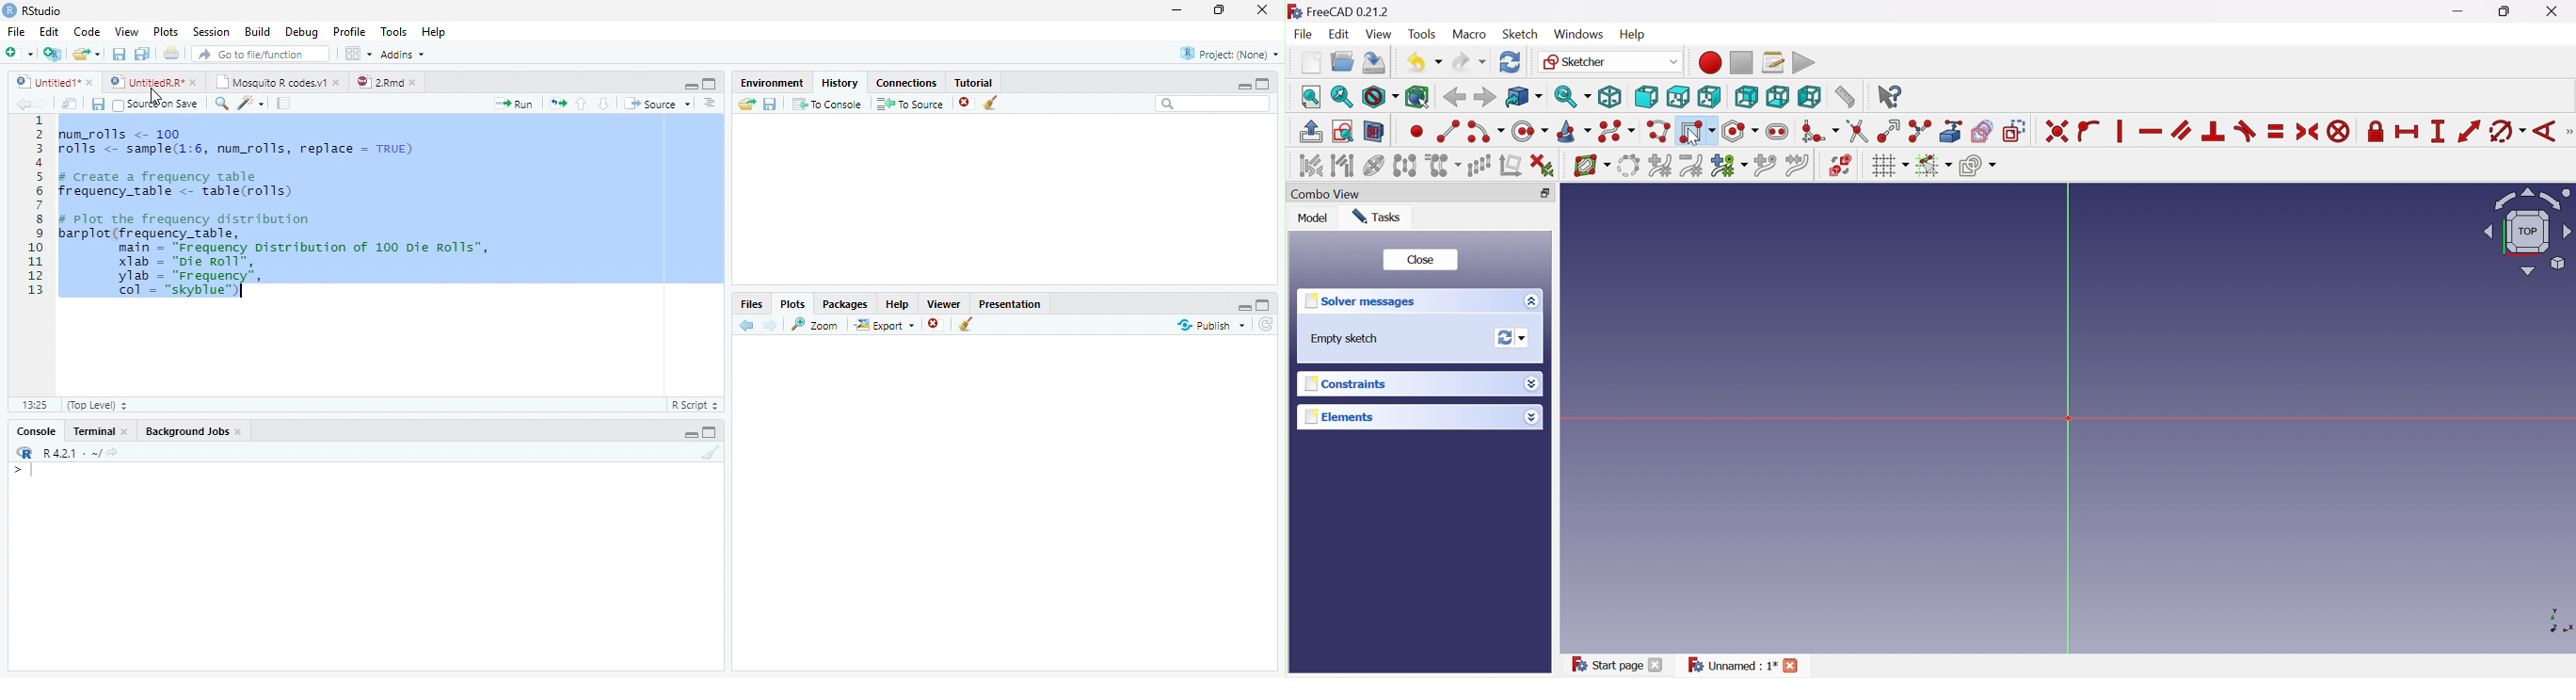 Image resolution: width=2576 pixels, height=700 pixels. What do you see at coordinates (973, 81) in the screenshot?
I see `Tutorial` at bounding box center [973, 81].